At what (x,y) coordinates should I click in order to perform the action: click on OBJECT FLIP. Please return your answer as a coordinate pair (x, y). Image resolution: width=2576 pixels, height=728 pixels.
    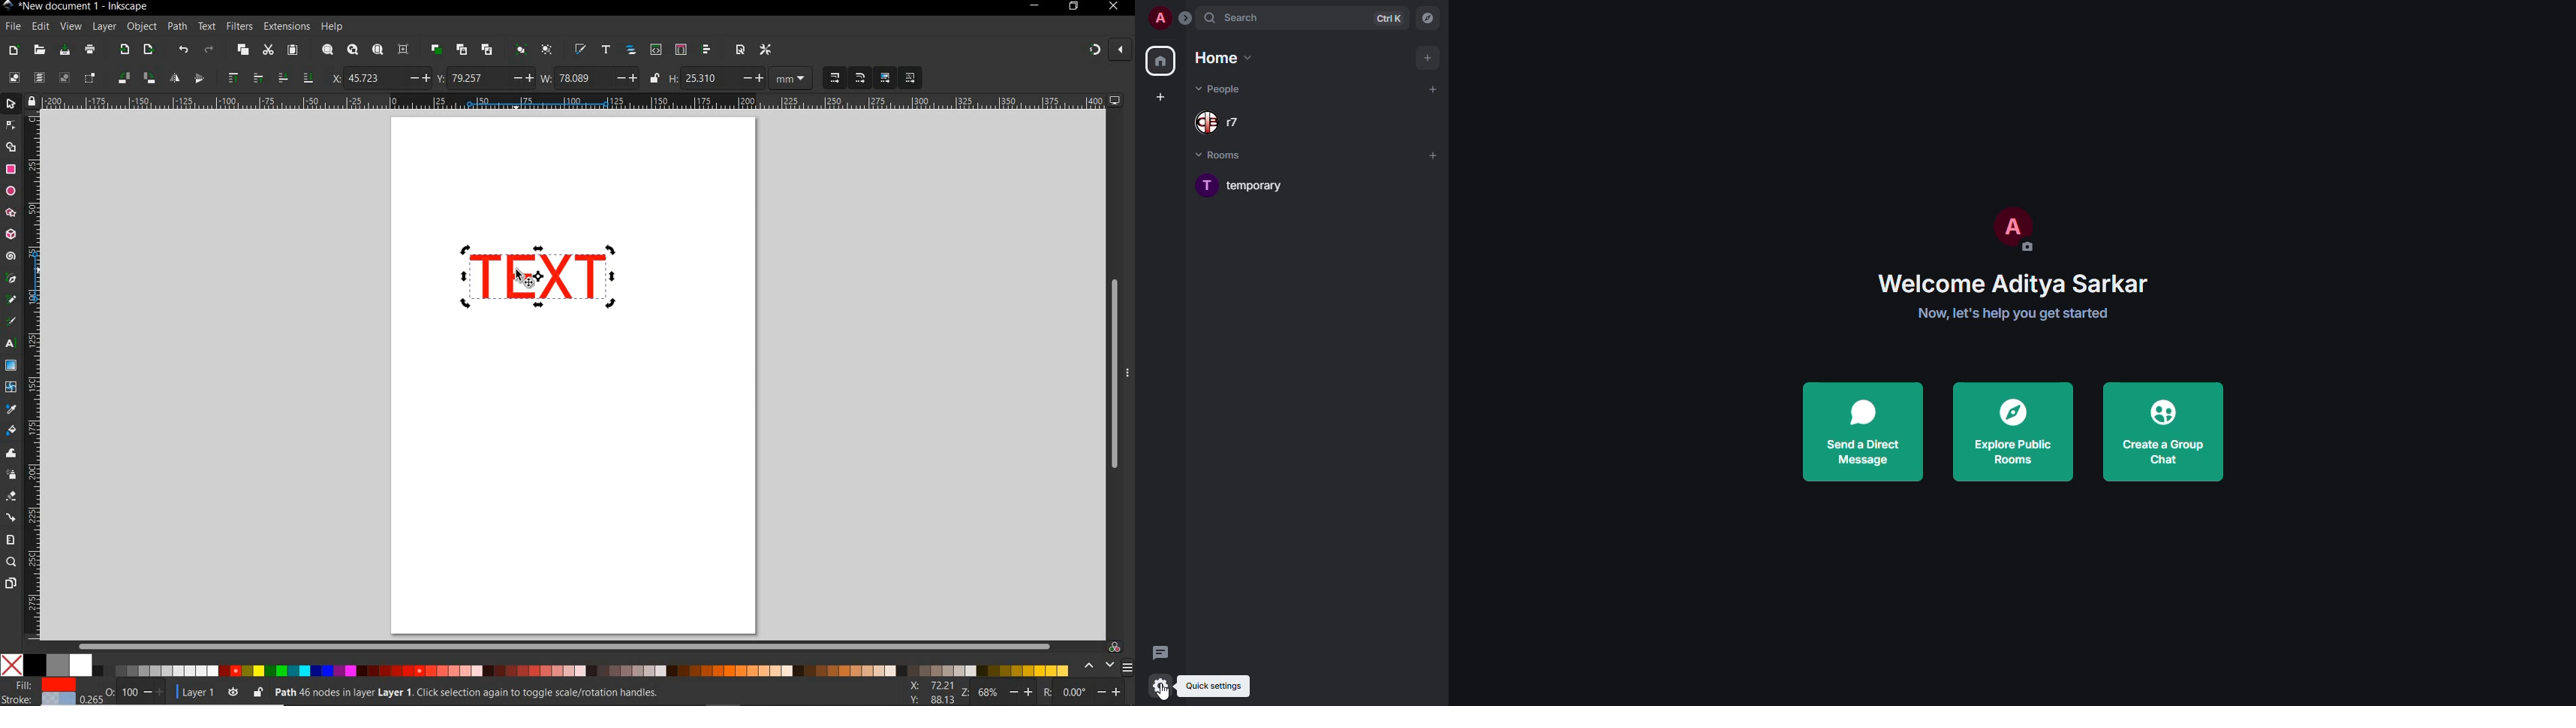
    Looking at the image, I should click on (187, 76).